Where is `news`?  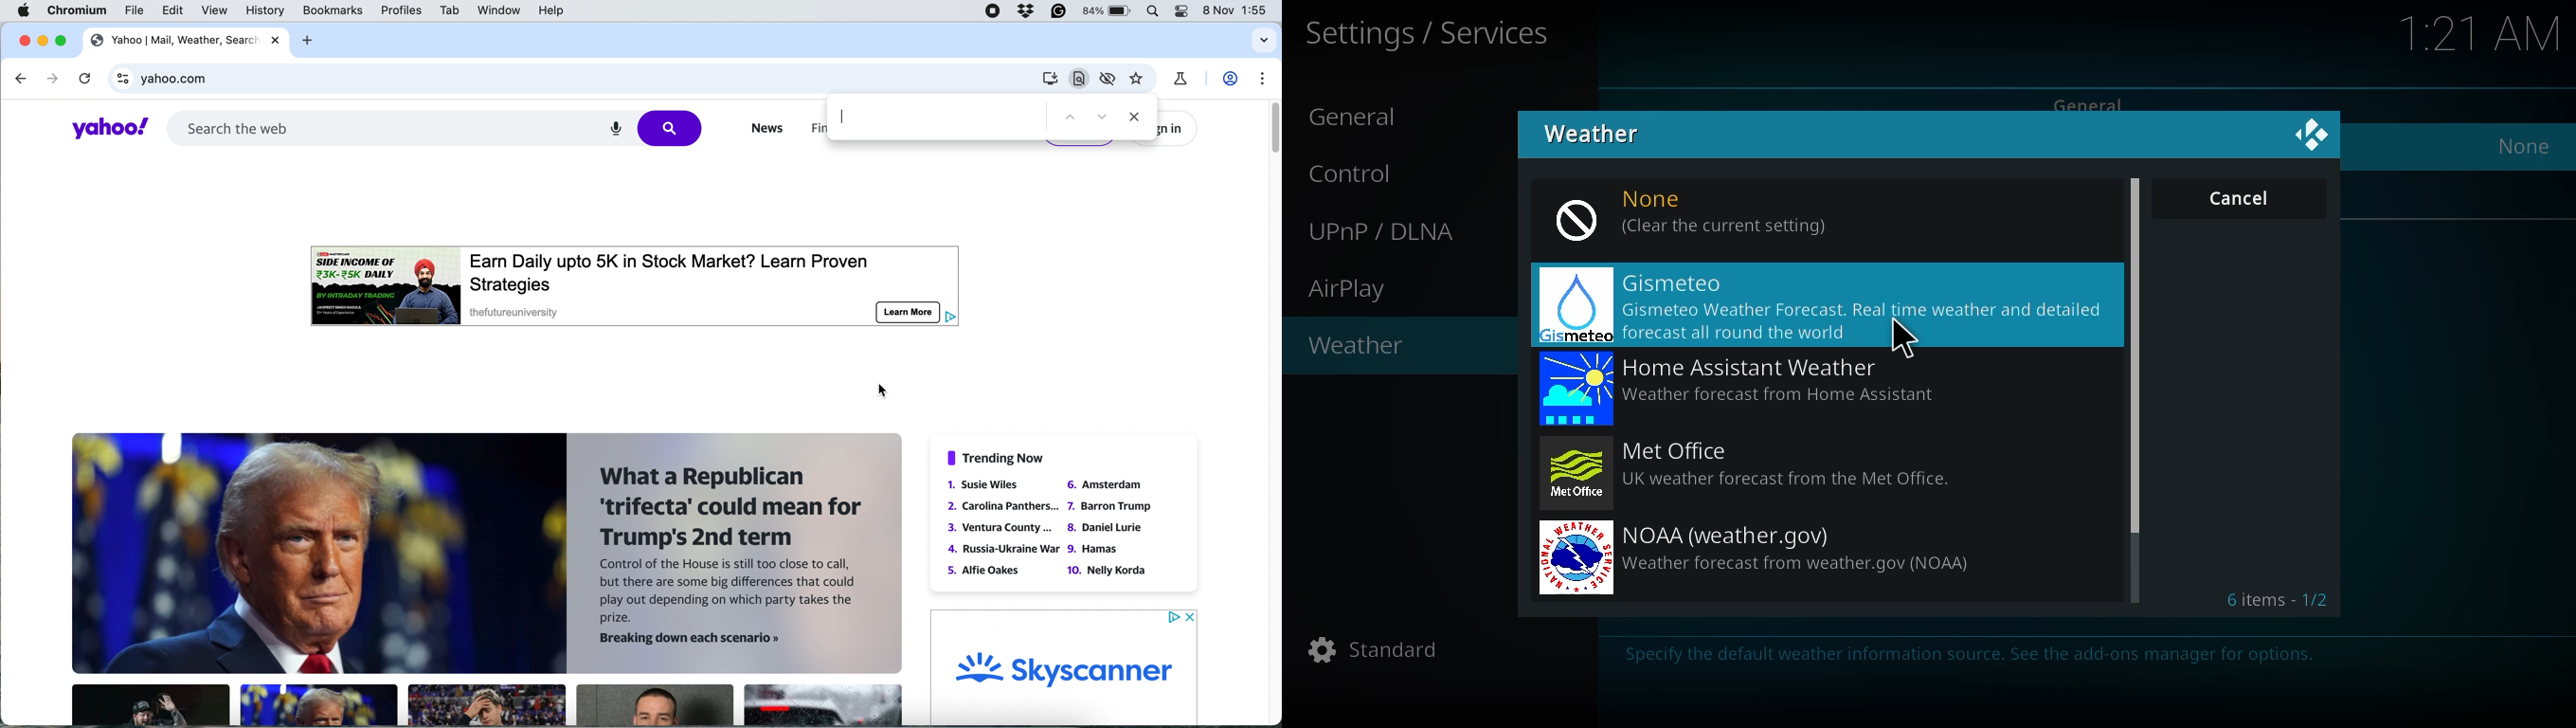
news is located at coordinates (765, 129).